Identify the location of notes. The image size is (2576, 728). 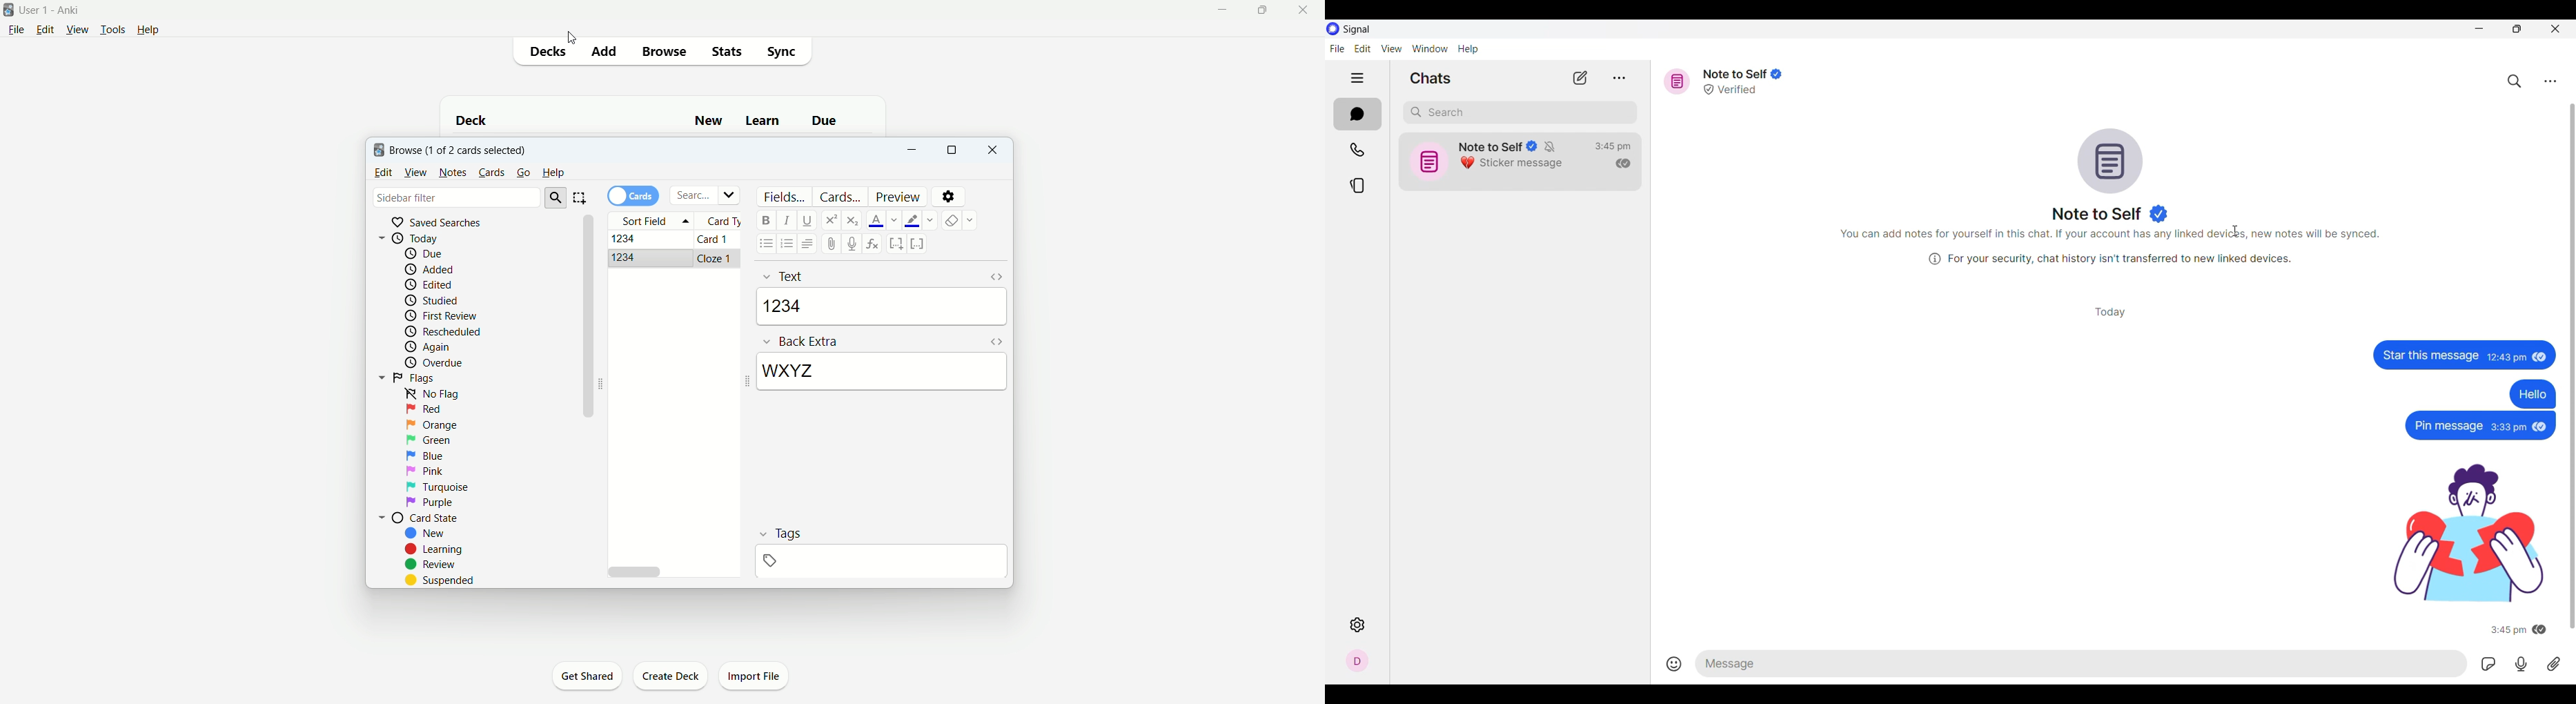
(455, 172).